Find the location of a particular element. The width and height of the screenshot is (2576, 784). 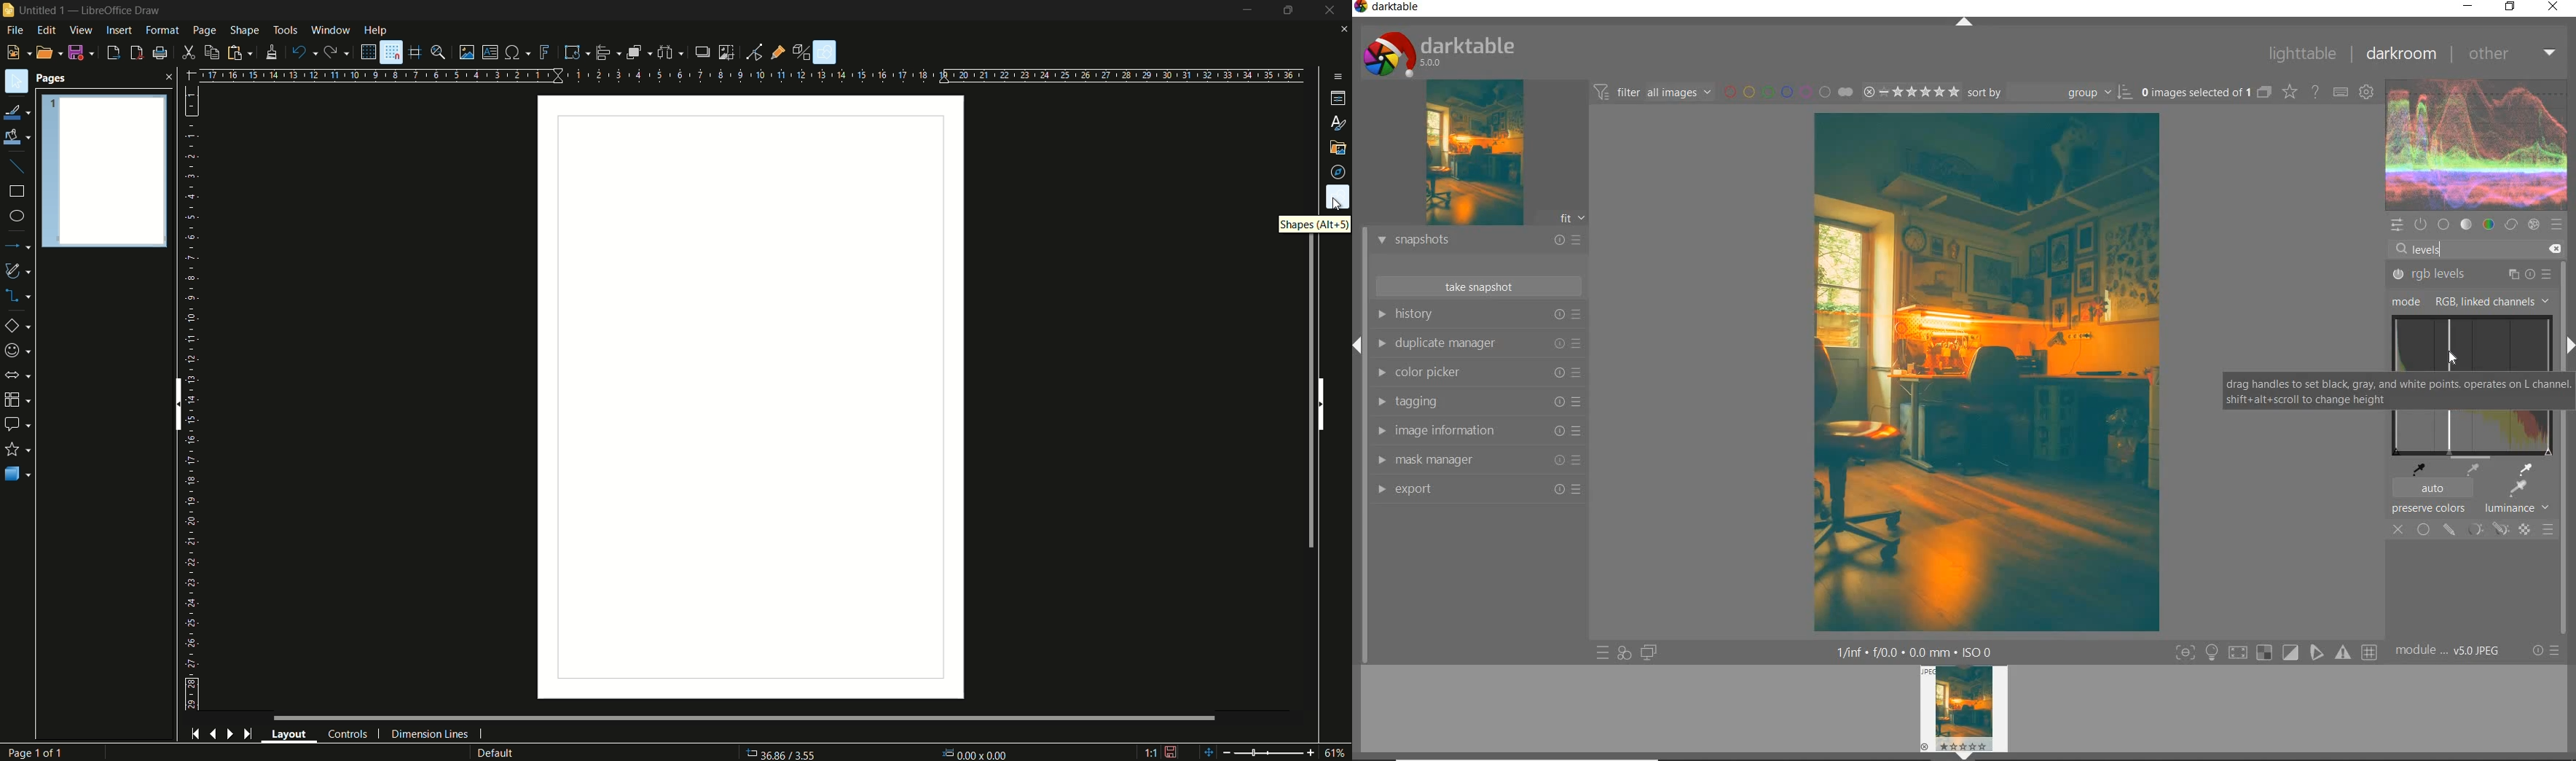

fill color is located at coordinates (16, 137).